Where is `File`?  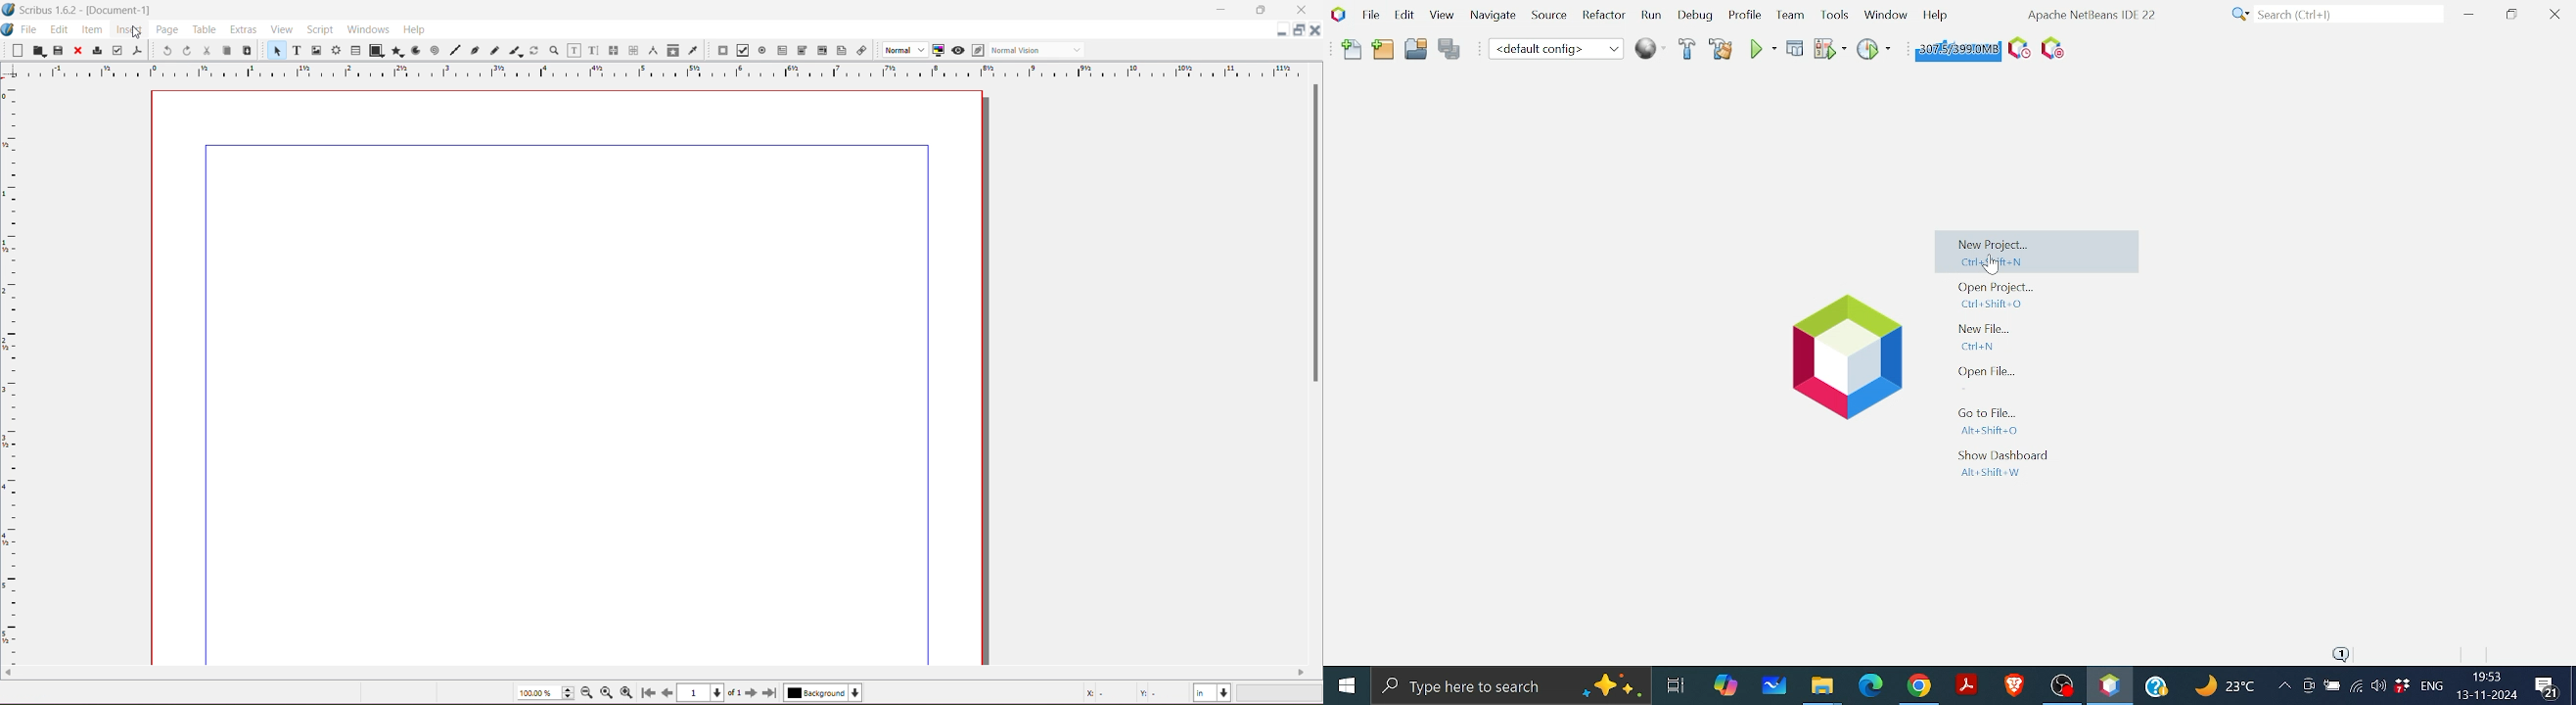 File is located at coordinates (31, 30).